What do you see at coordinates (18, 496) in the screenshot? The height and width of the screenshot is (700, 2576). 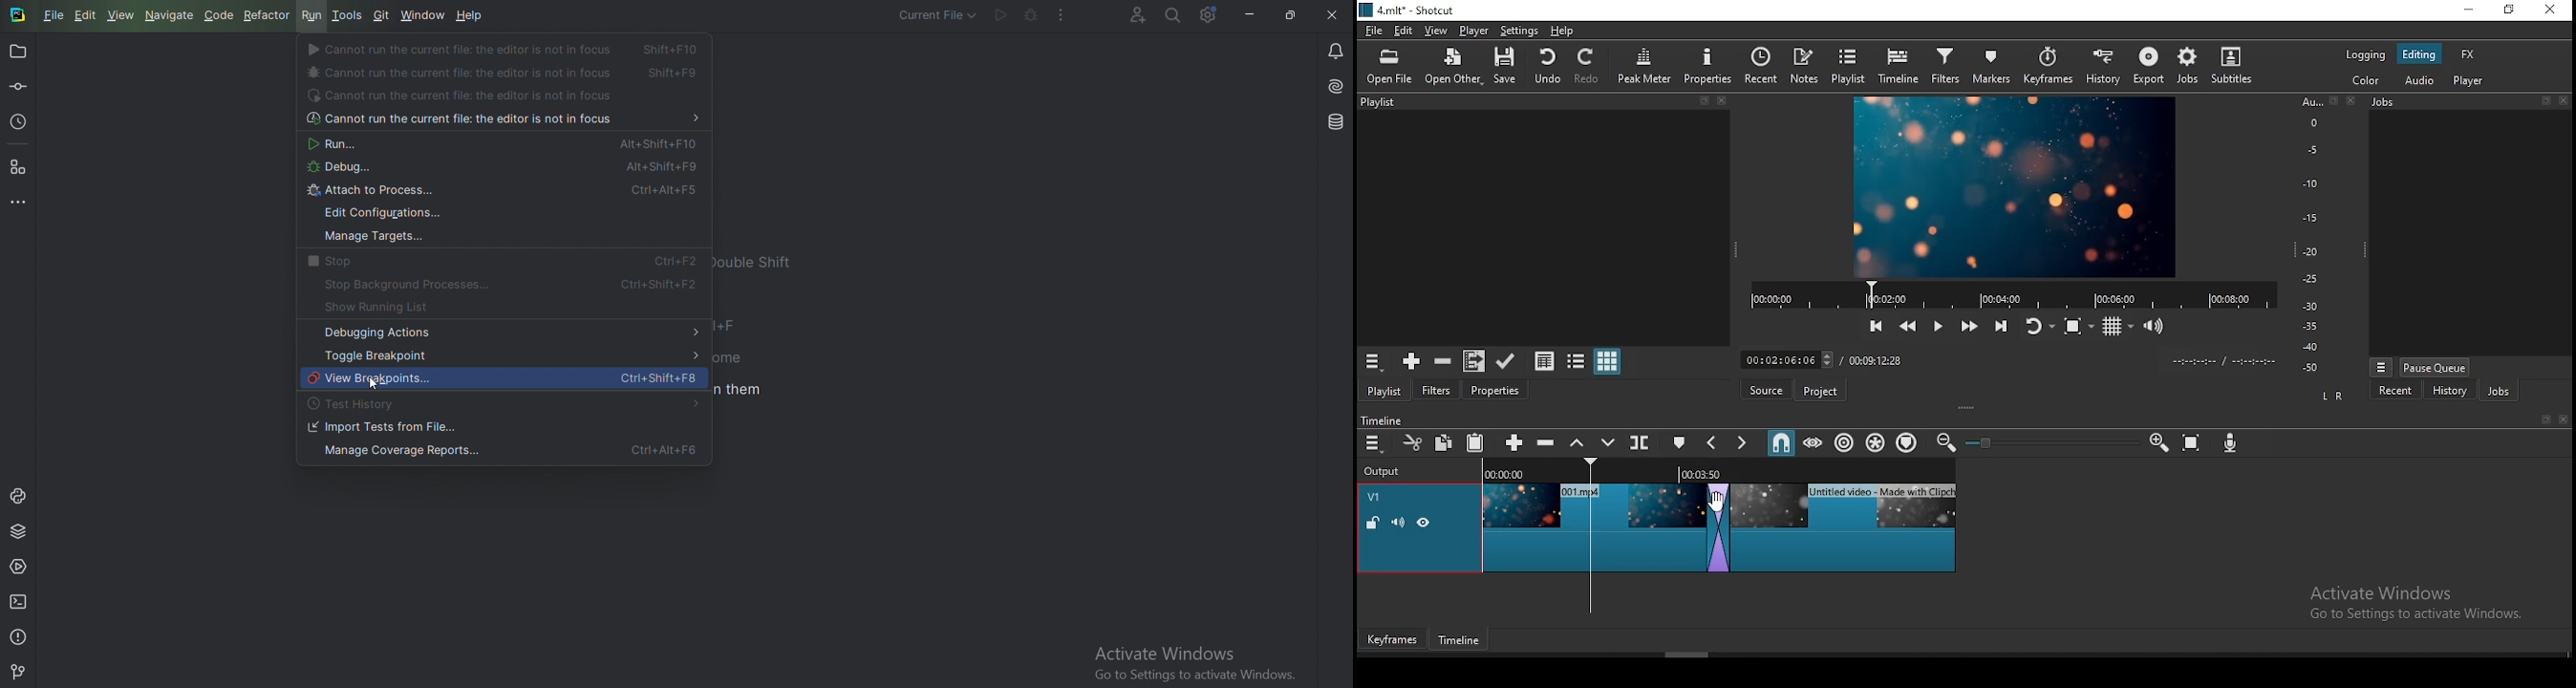 I see `Python console` at bounding box center [18, 496].